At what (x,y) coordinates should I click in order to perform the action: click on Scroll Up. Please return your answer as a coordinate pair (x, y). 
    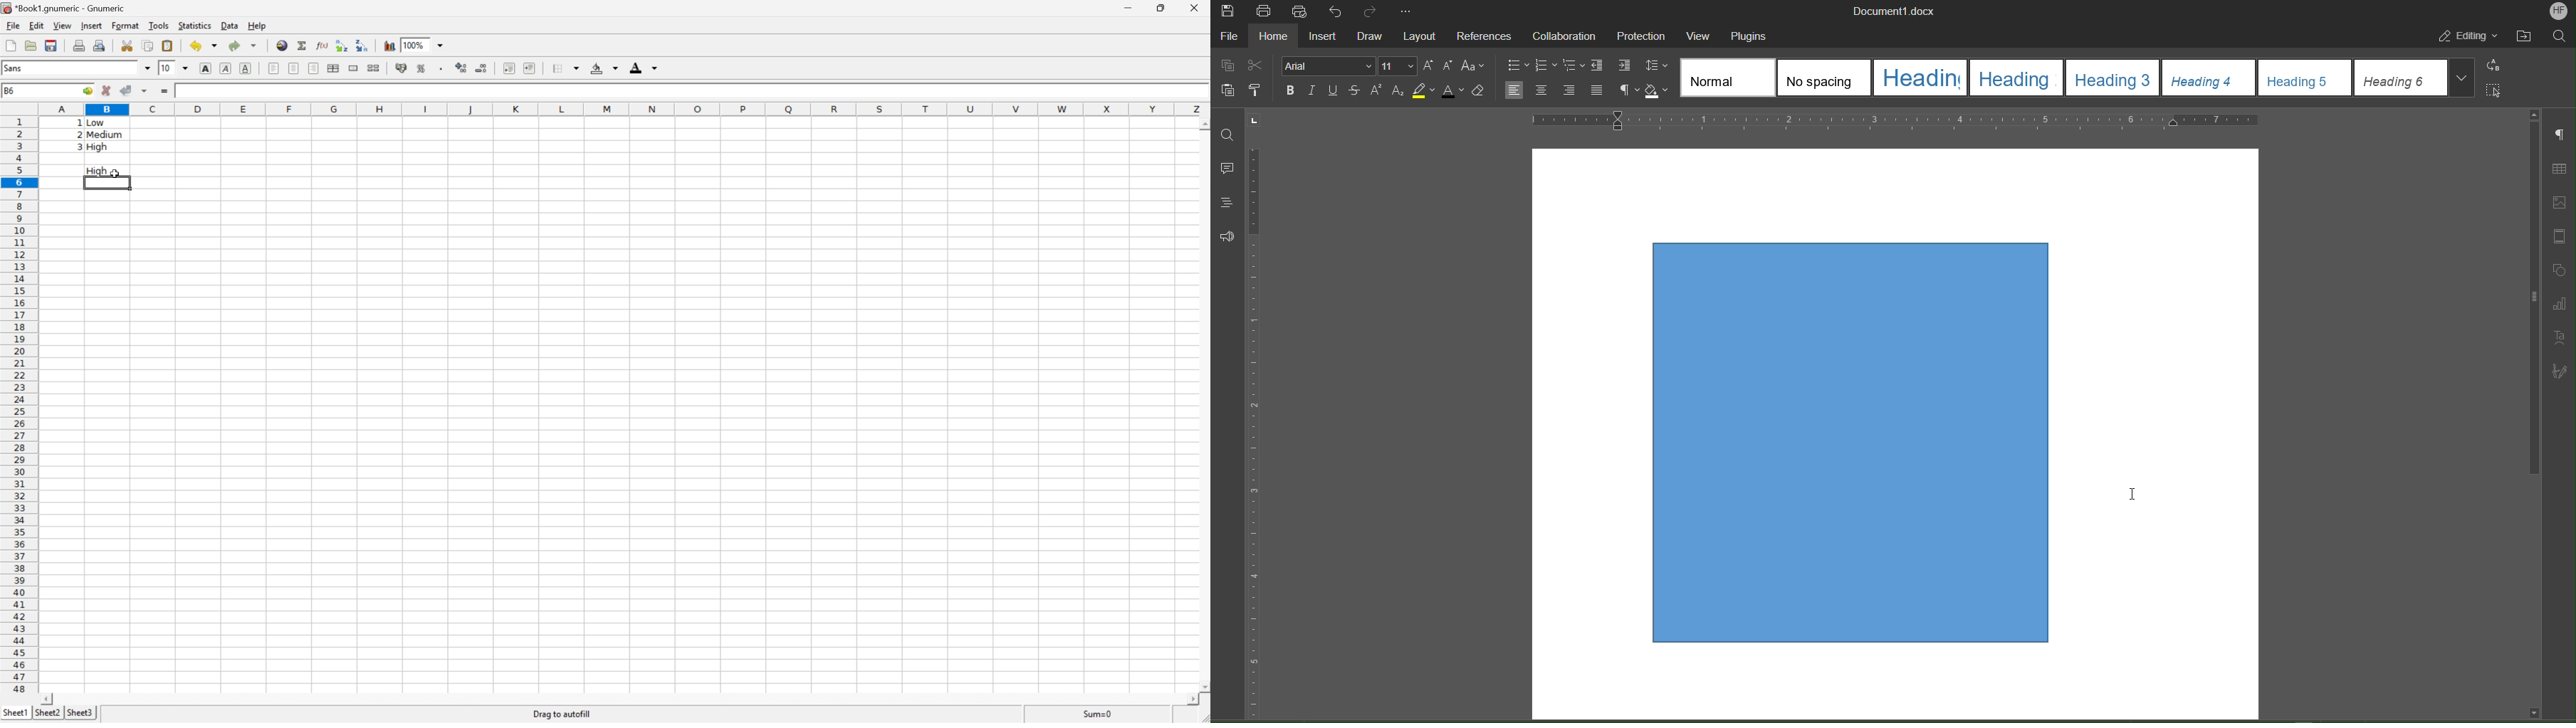
    Looking at the image, I should click on (1203, 124).